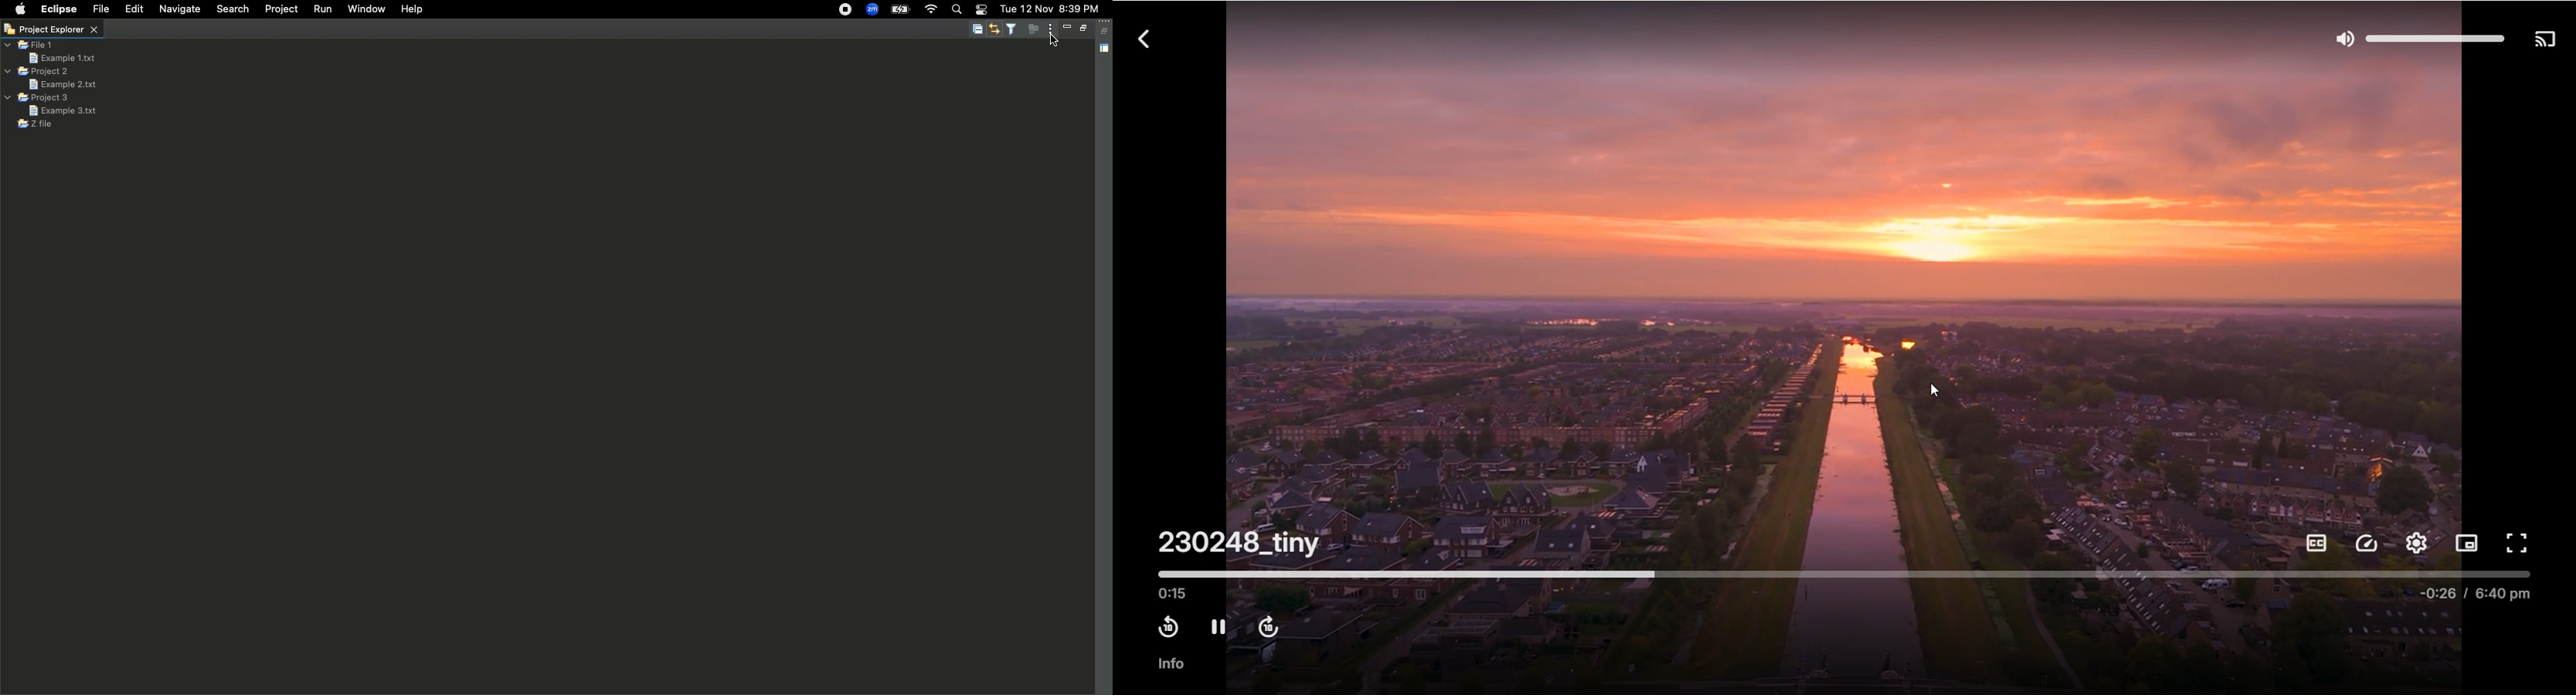 The image size is (2576, 700). Describe the element at coordinates (59, 10) in the screenshot. I see `Eclipse` at that location.